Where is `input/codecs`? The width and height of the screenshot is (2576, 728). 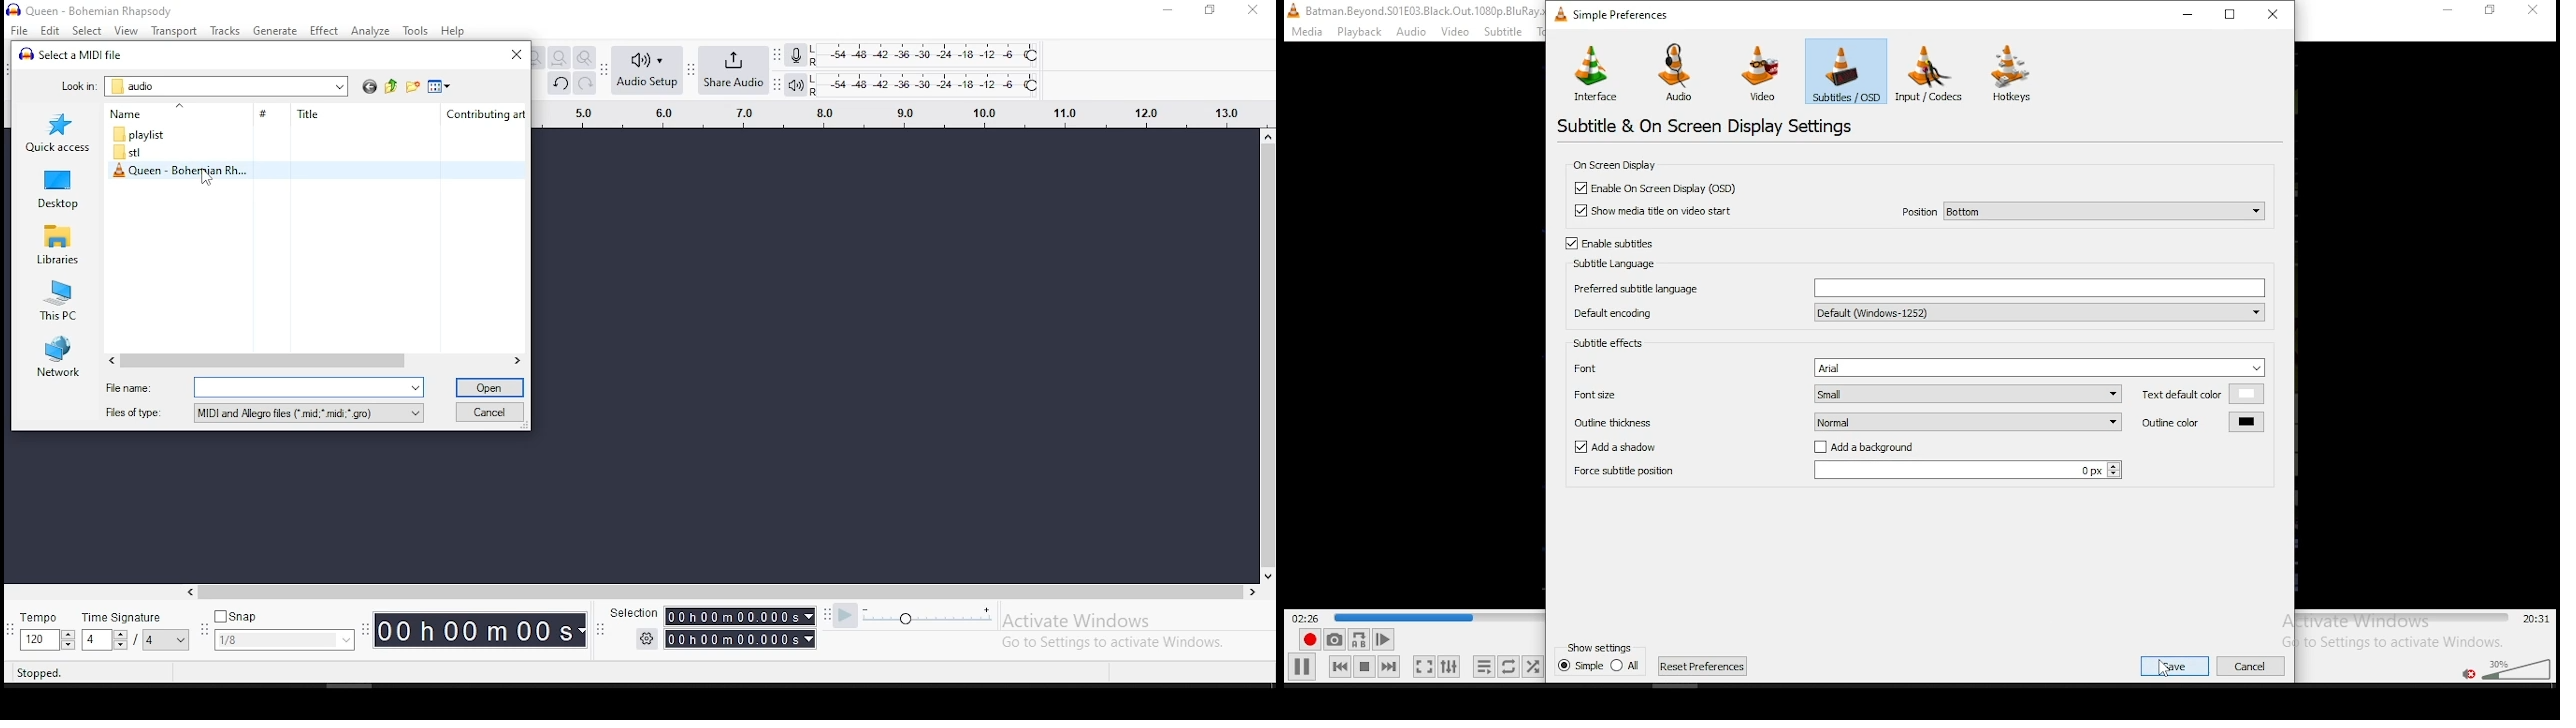 input/codecs is located at coordinates (1934, 73).